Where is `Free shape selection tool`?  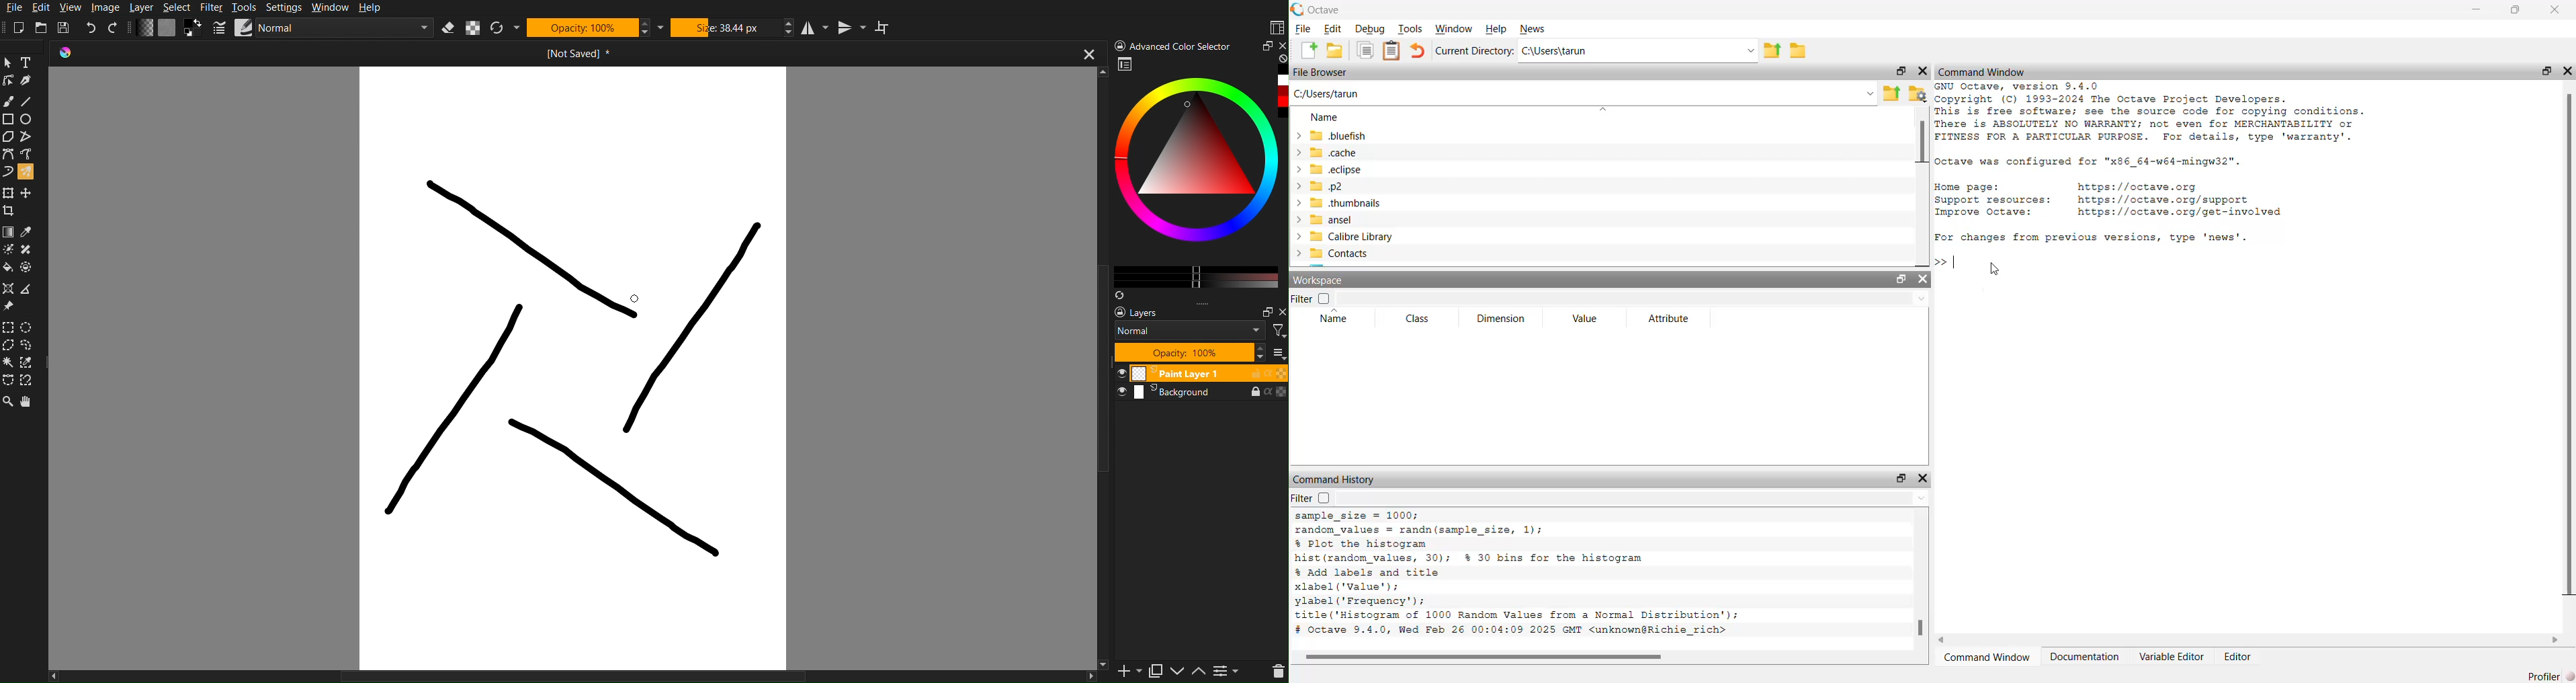
Free shape selection tool is located at coordinates (32, 345).